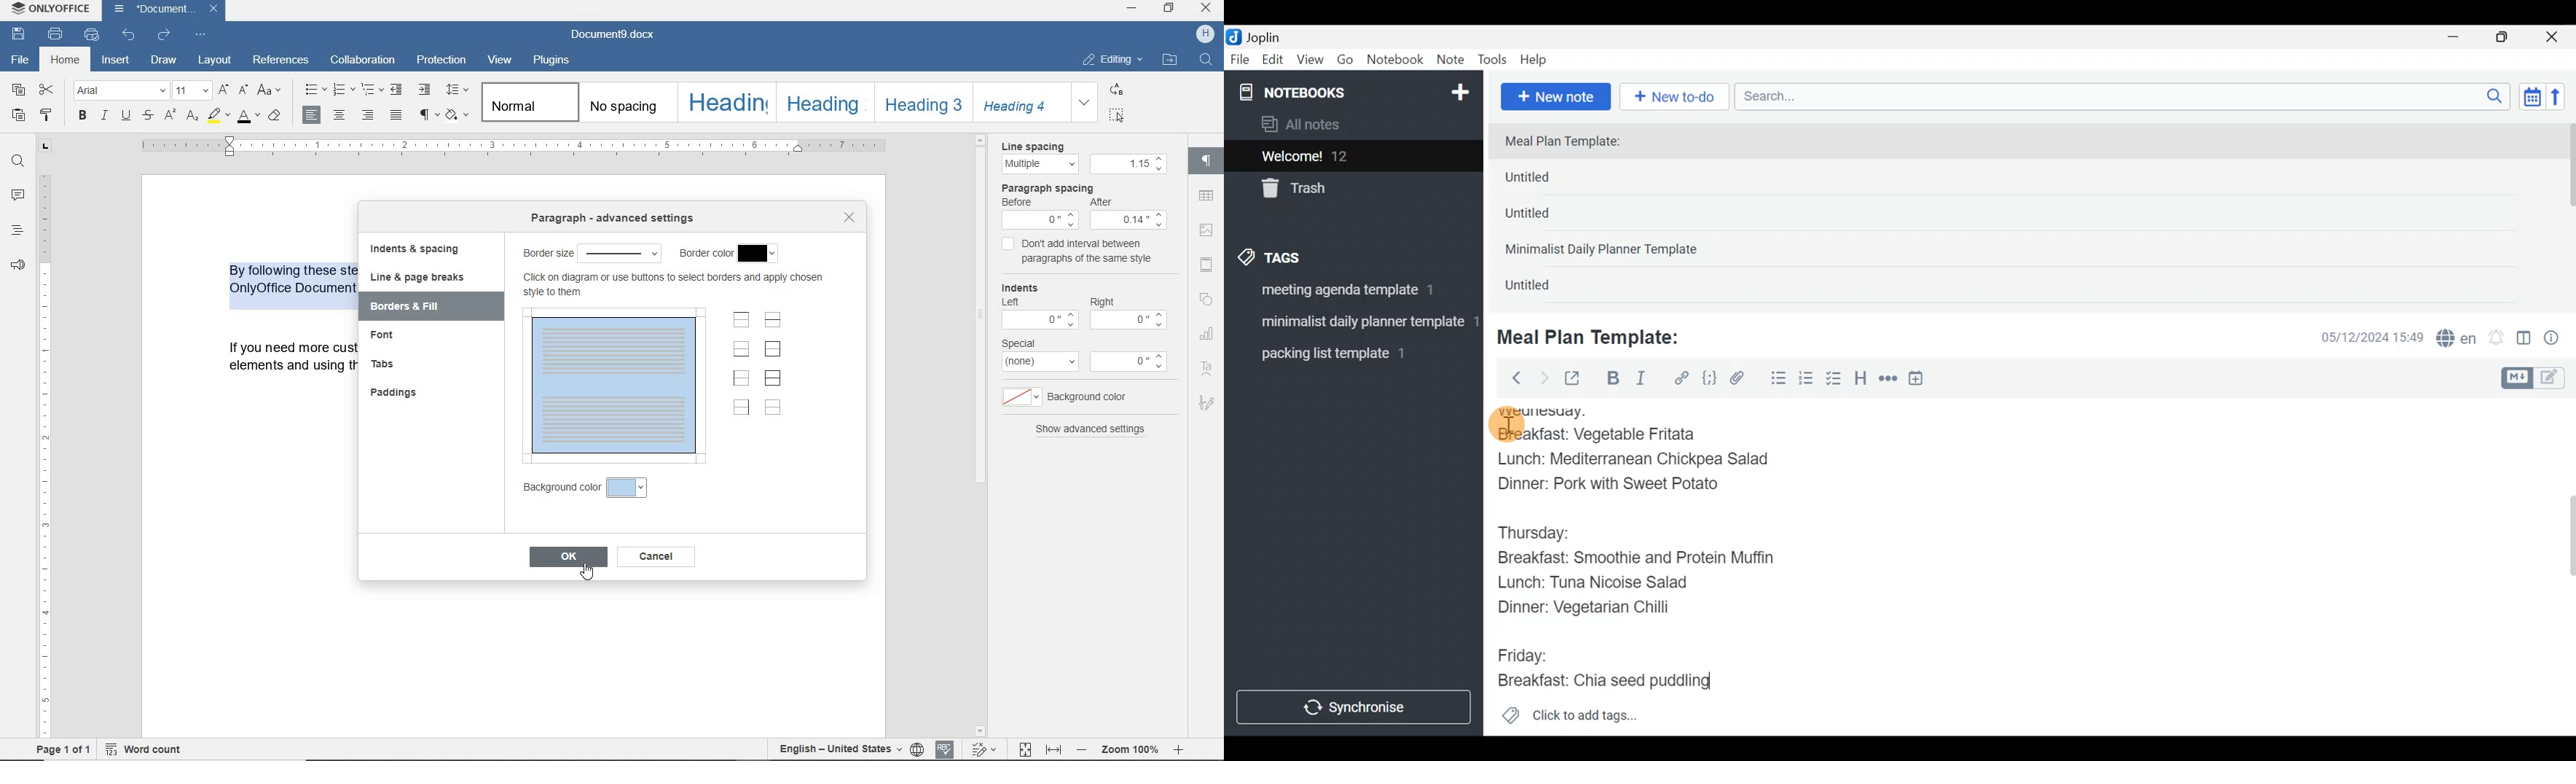 The height and width of the screenshot is (784, 2576). Describe the element at coordinates (1613, 435) in the screenshot. I see `Breakfast: Vegetable Fritata` at that location.